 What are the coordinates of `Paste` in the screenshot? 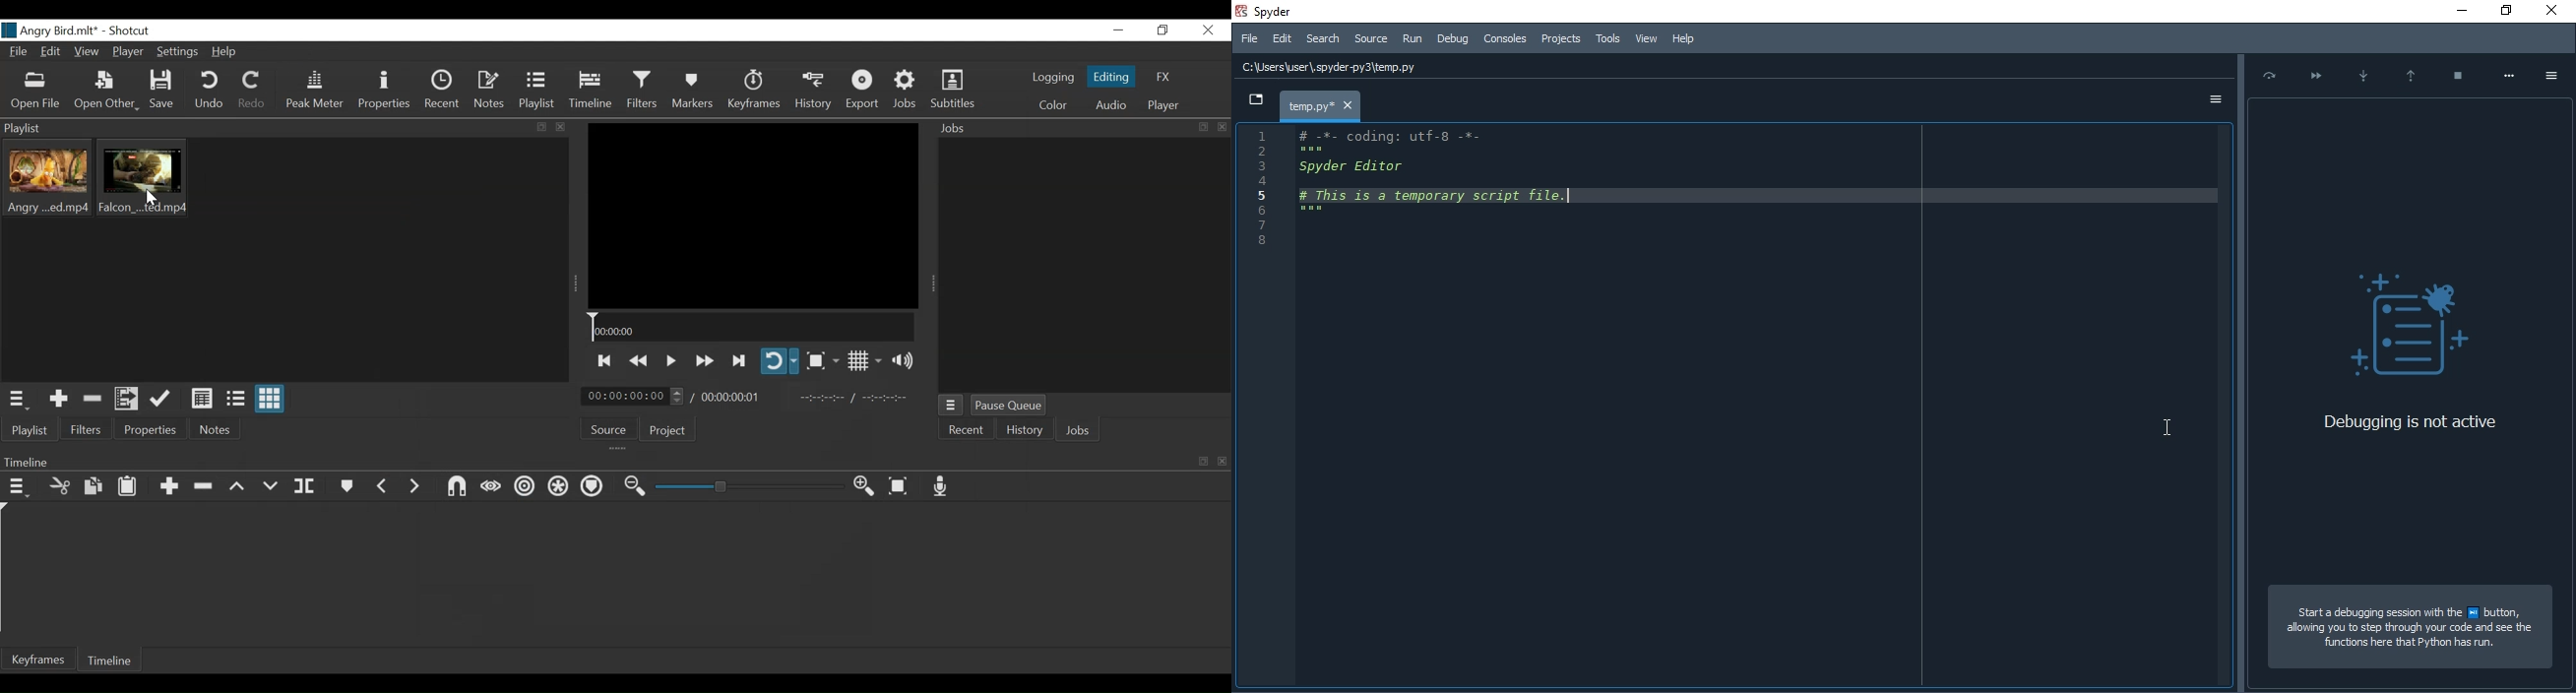 It's located at (129, 489).